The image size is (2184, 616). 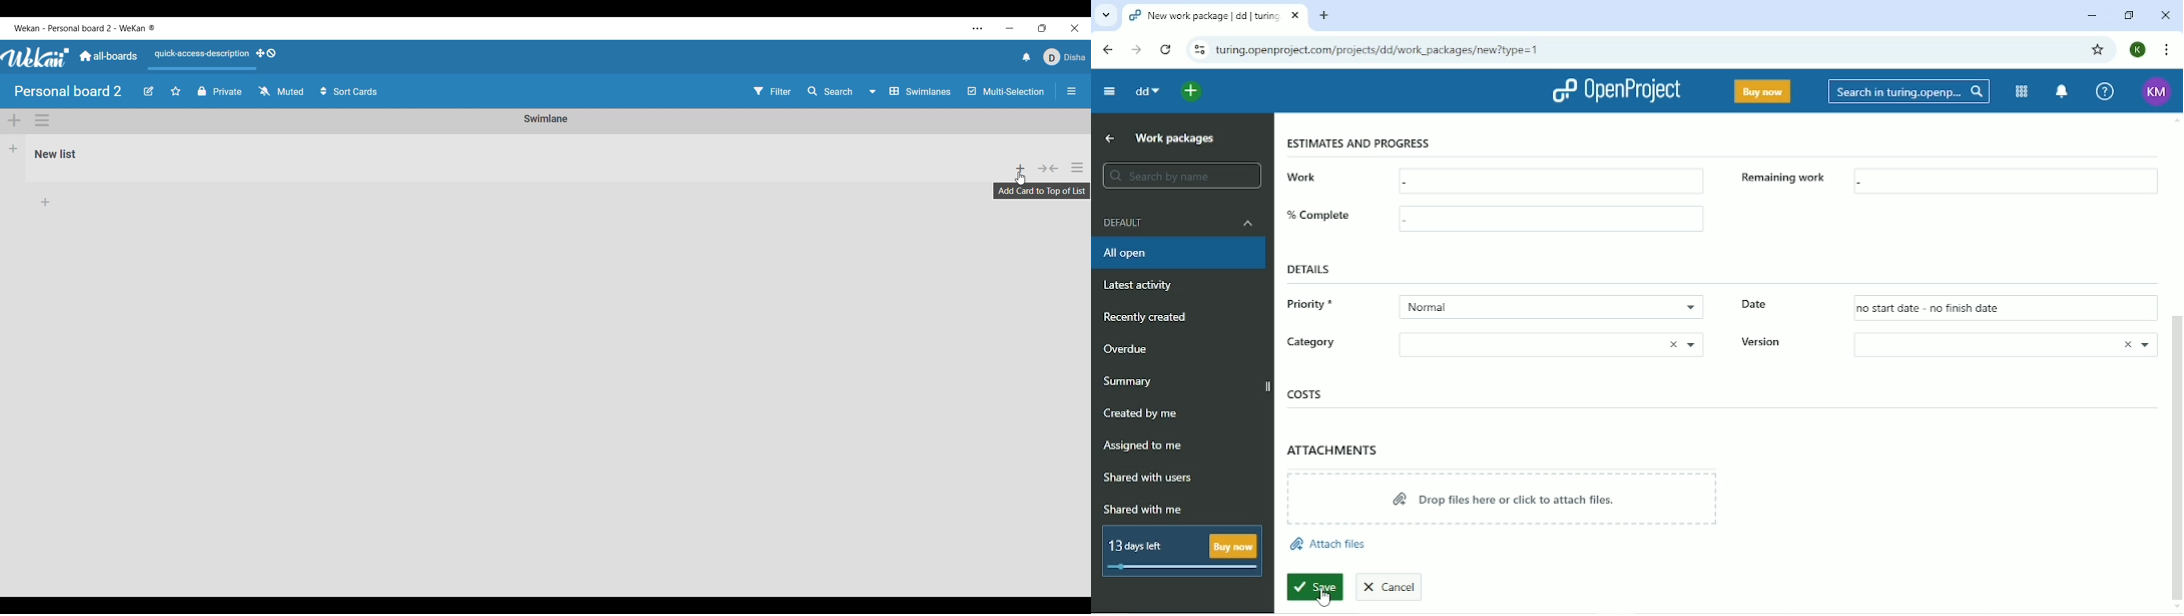 What do you see at coordinates (1772, 307) in the screenshot?
I see `Date` at bounding box center [1772, 307].